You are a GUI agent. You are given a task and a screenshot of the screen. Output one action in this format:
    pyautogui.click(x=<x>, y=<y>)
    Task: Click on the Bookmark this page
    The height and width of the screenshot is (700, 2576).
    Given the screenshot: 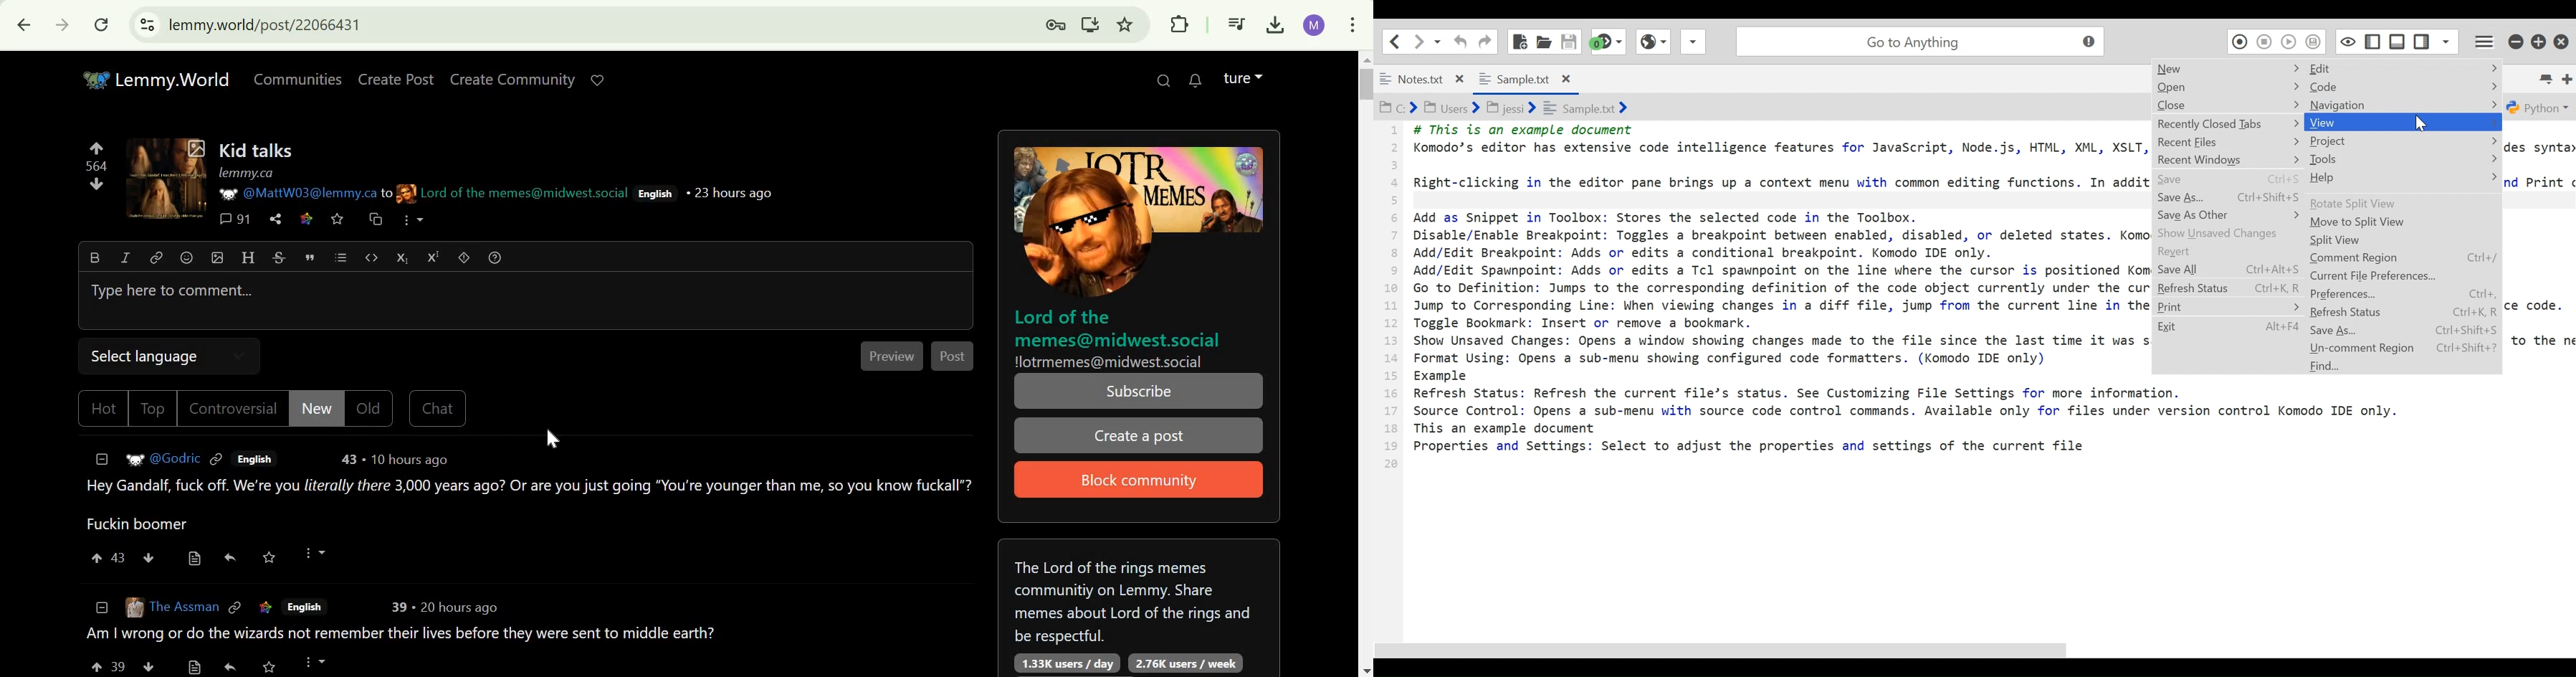 What is the action you would take?
    pyautogui.click(x=1125, y=24)
    